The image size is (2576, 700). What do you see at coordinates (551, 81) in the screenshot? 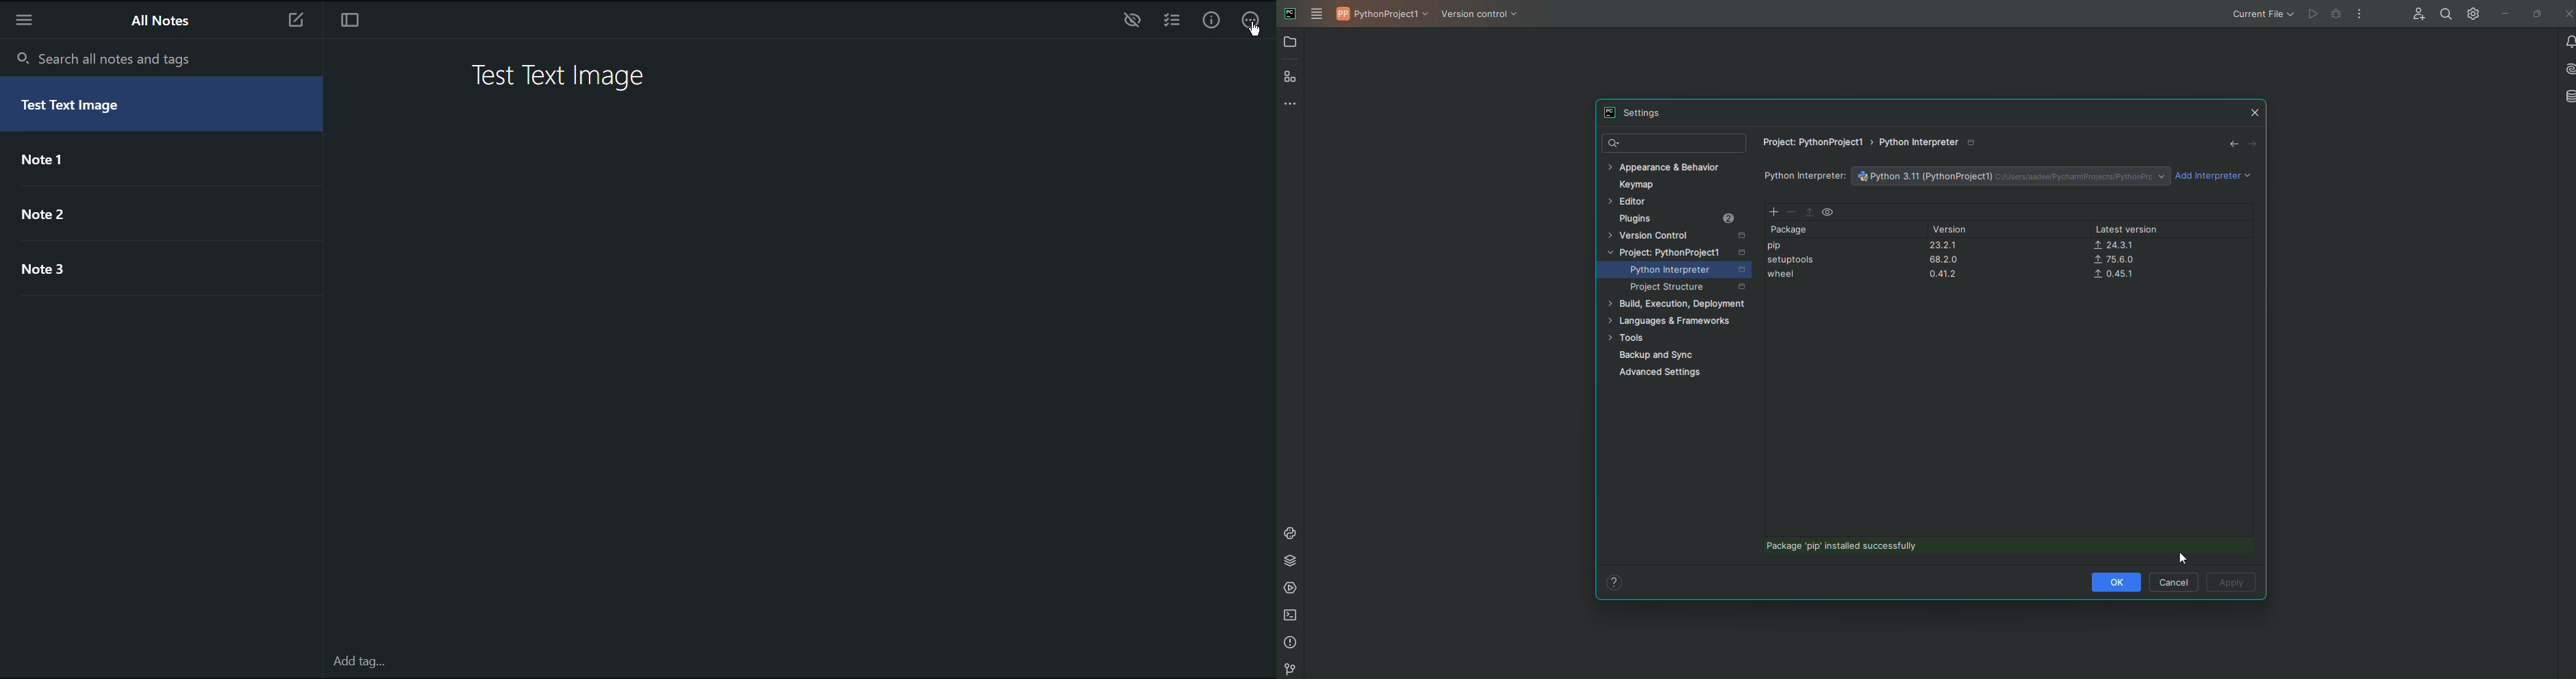
I see `Test Text Image` at bounding box center [551, 81].